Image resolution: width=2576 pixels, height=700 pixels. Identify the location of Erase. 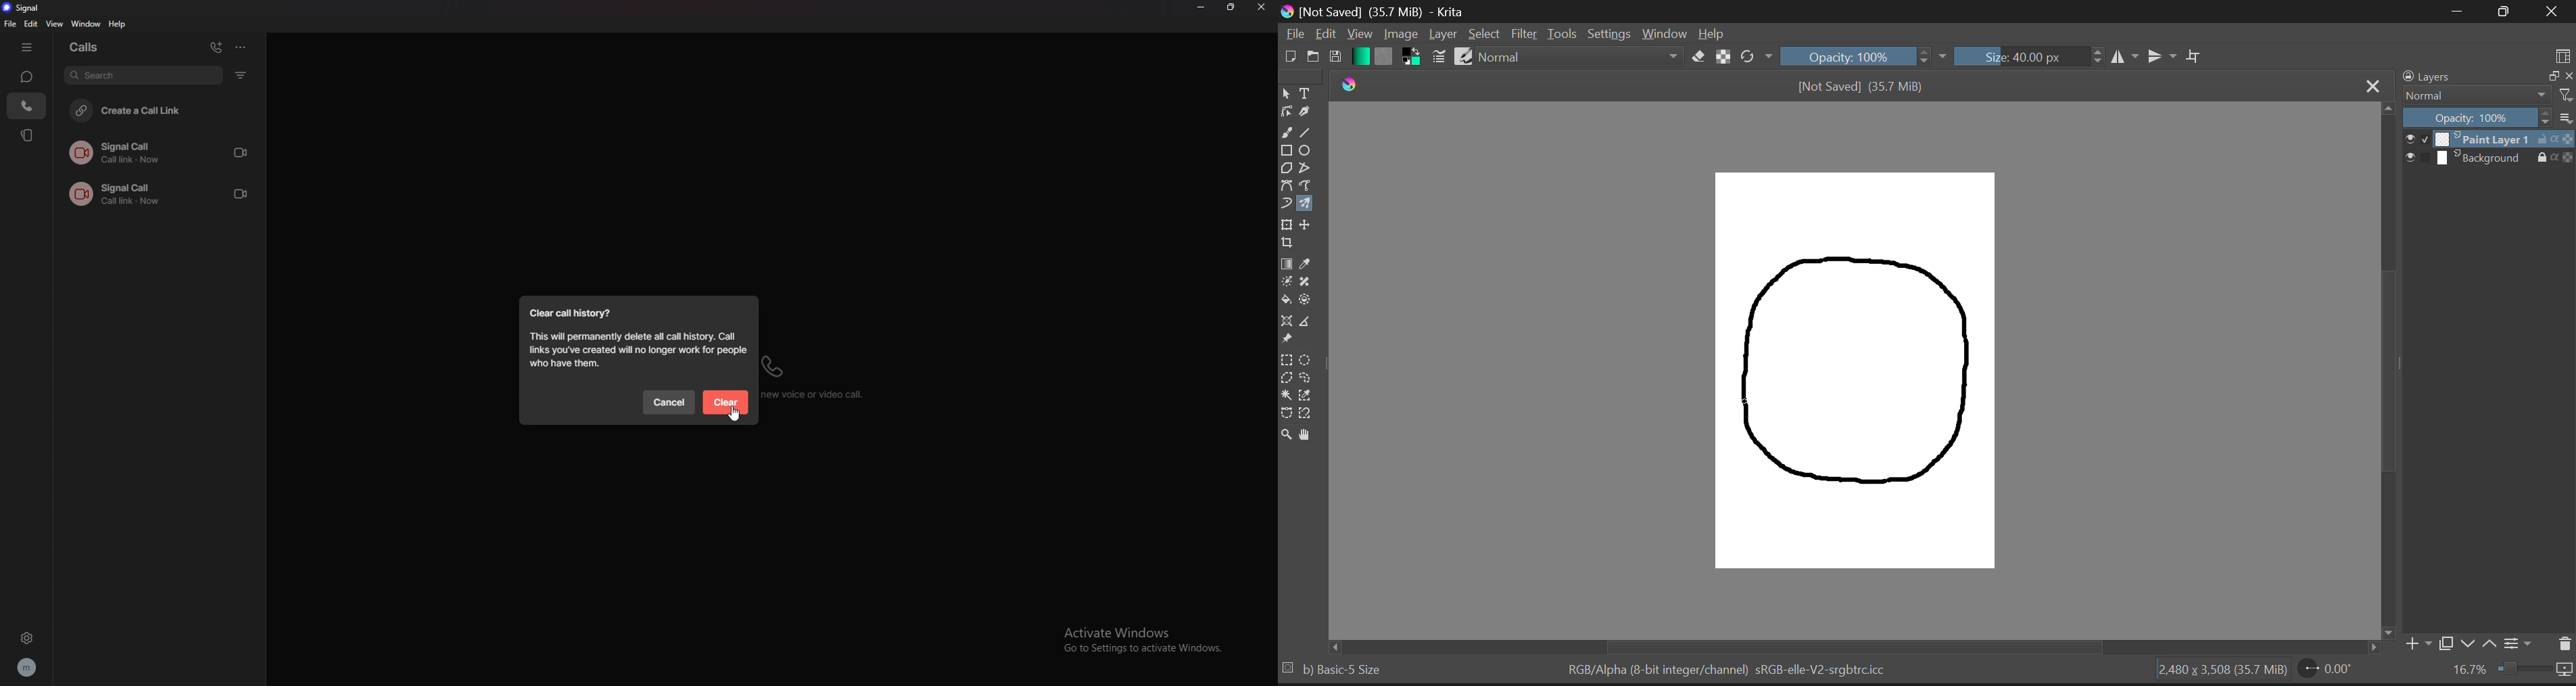
(1699, 58).